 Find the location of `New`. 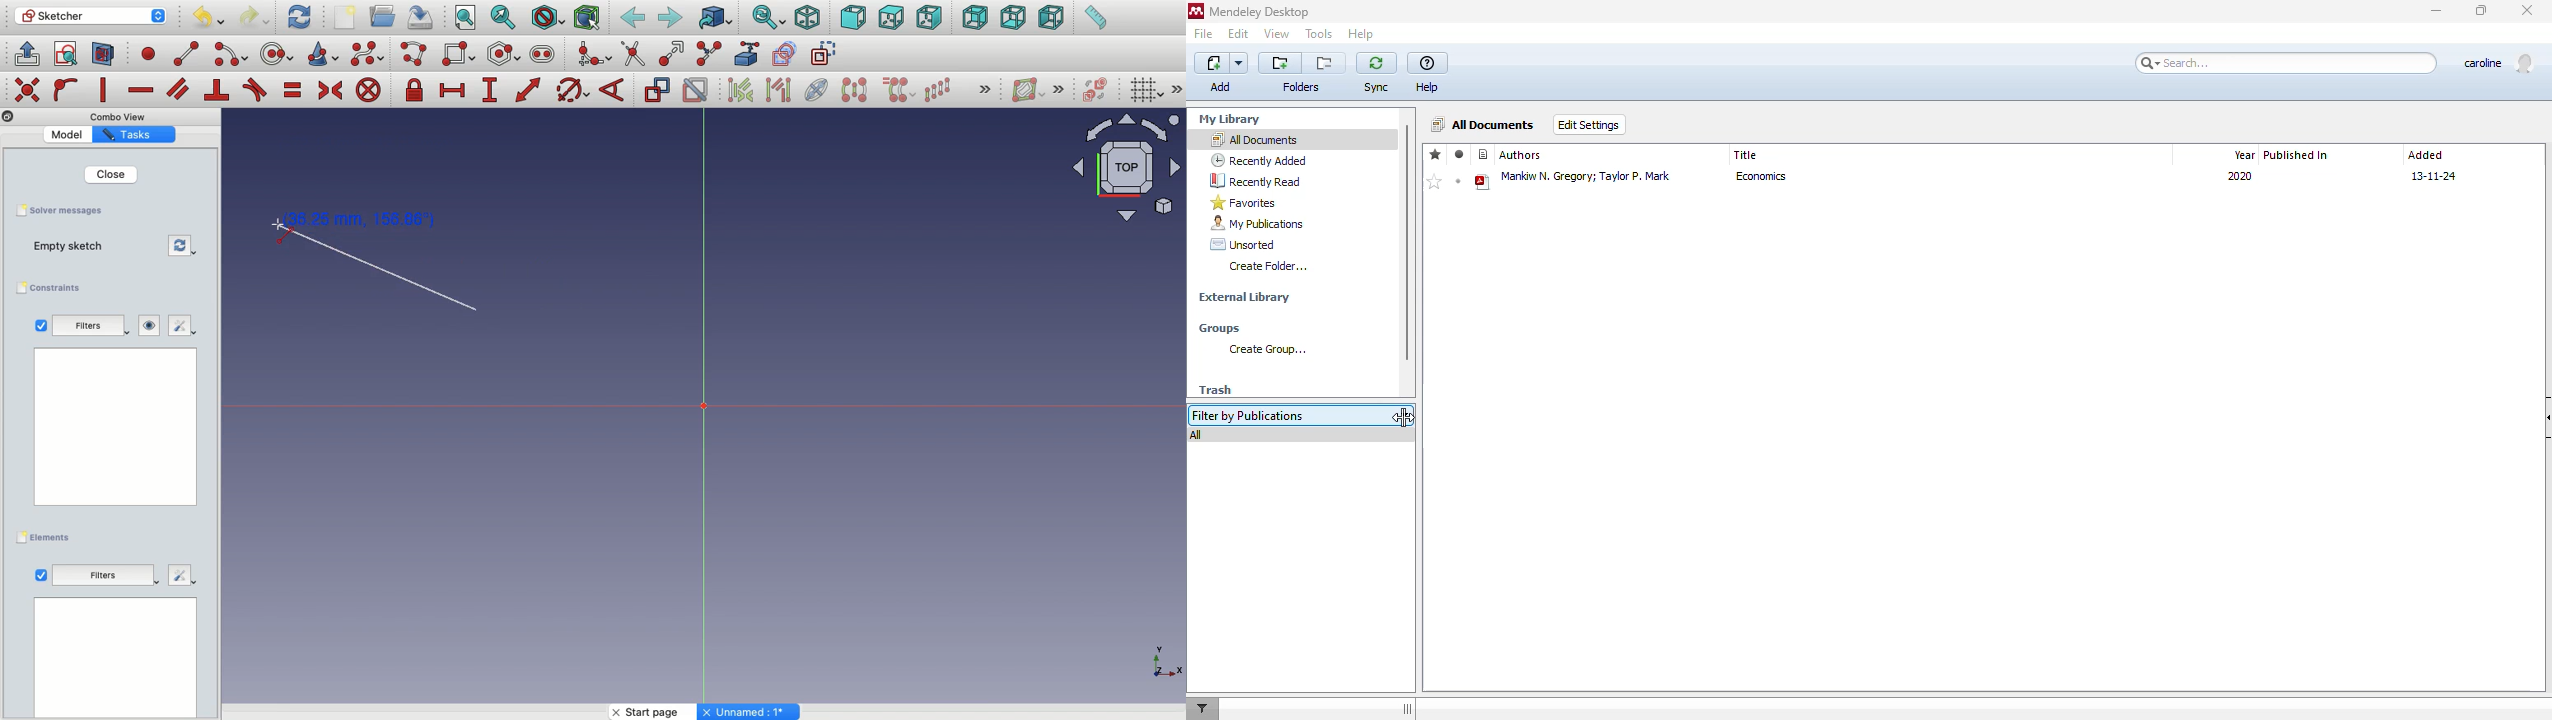

New is located at coordinates (347, 17).